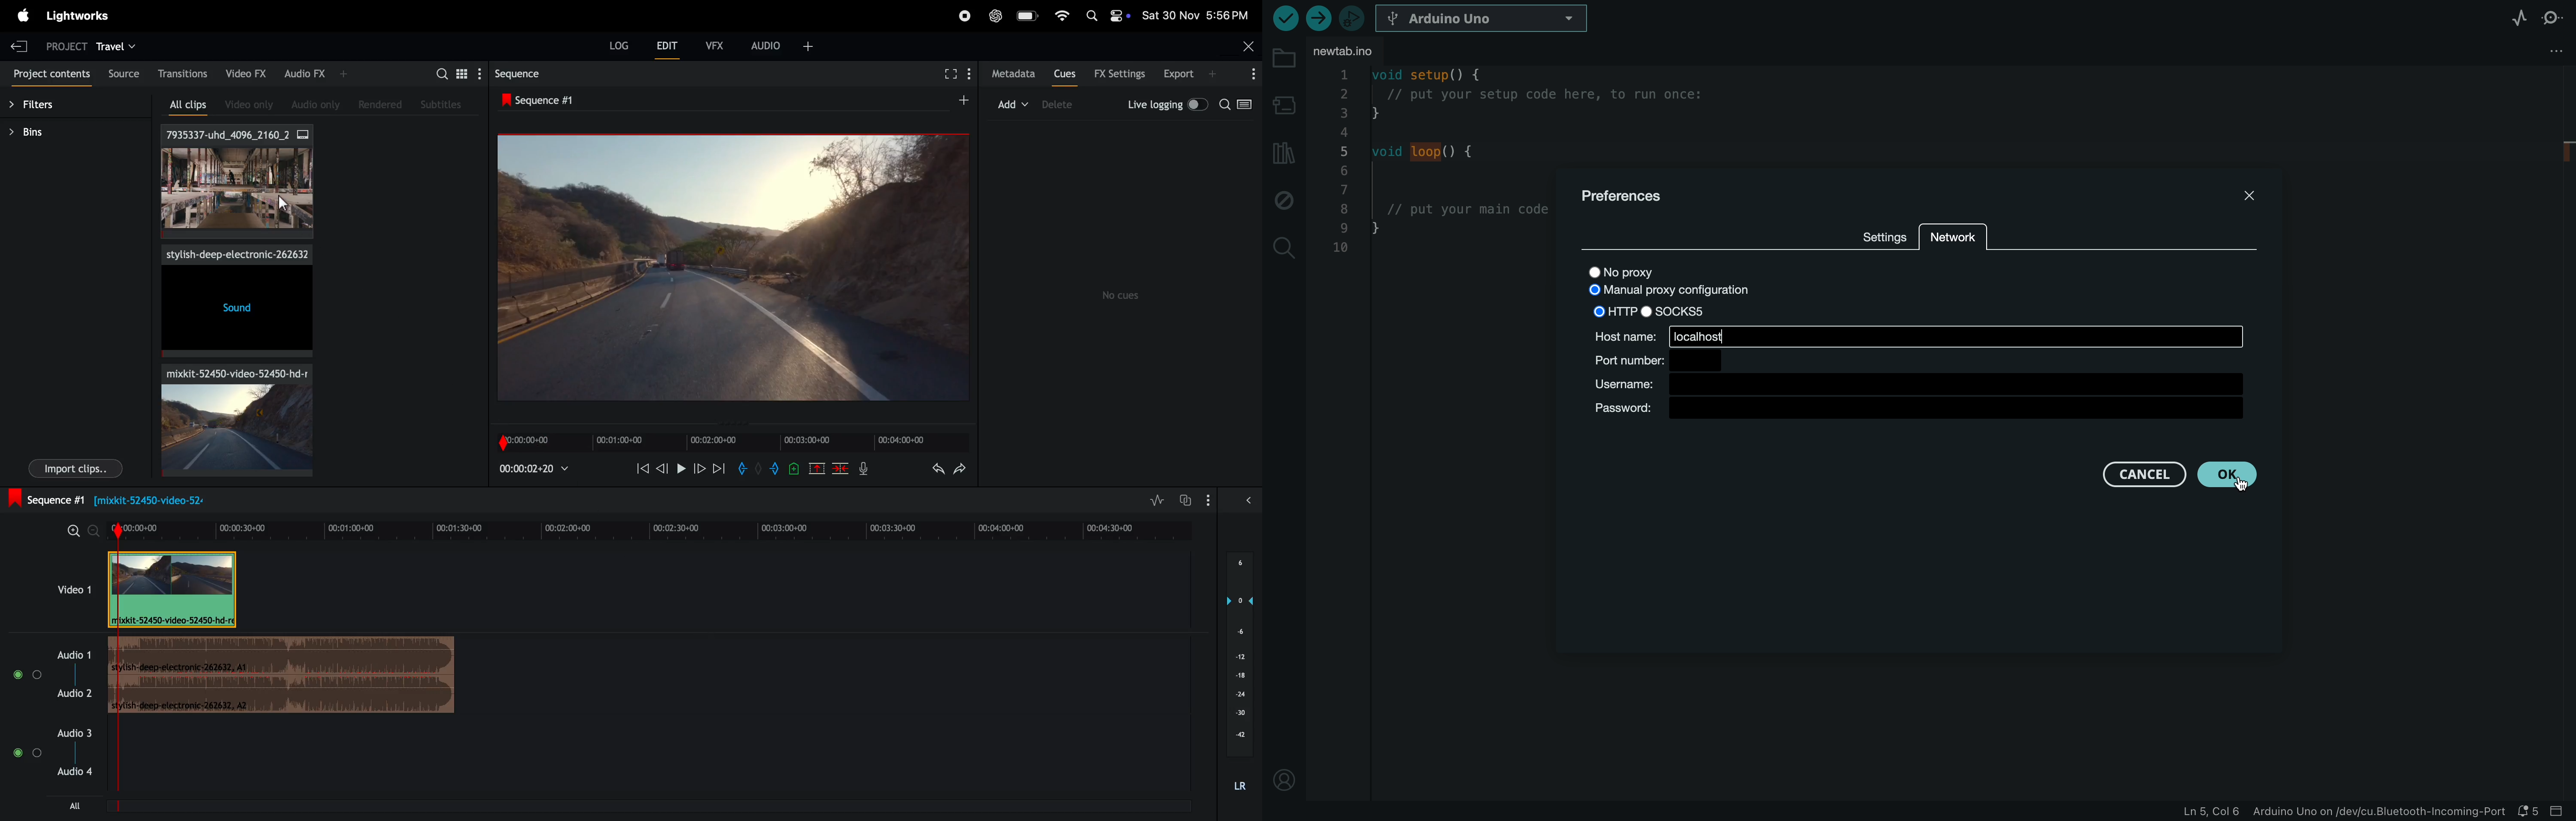  Describe the element at coordinates (244, 105) in the screenshot. I see `video only` at that location.